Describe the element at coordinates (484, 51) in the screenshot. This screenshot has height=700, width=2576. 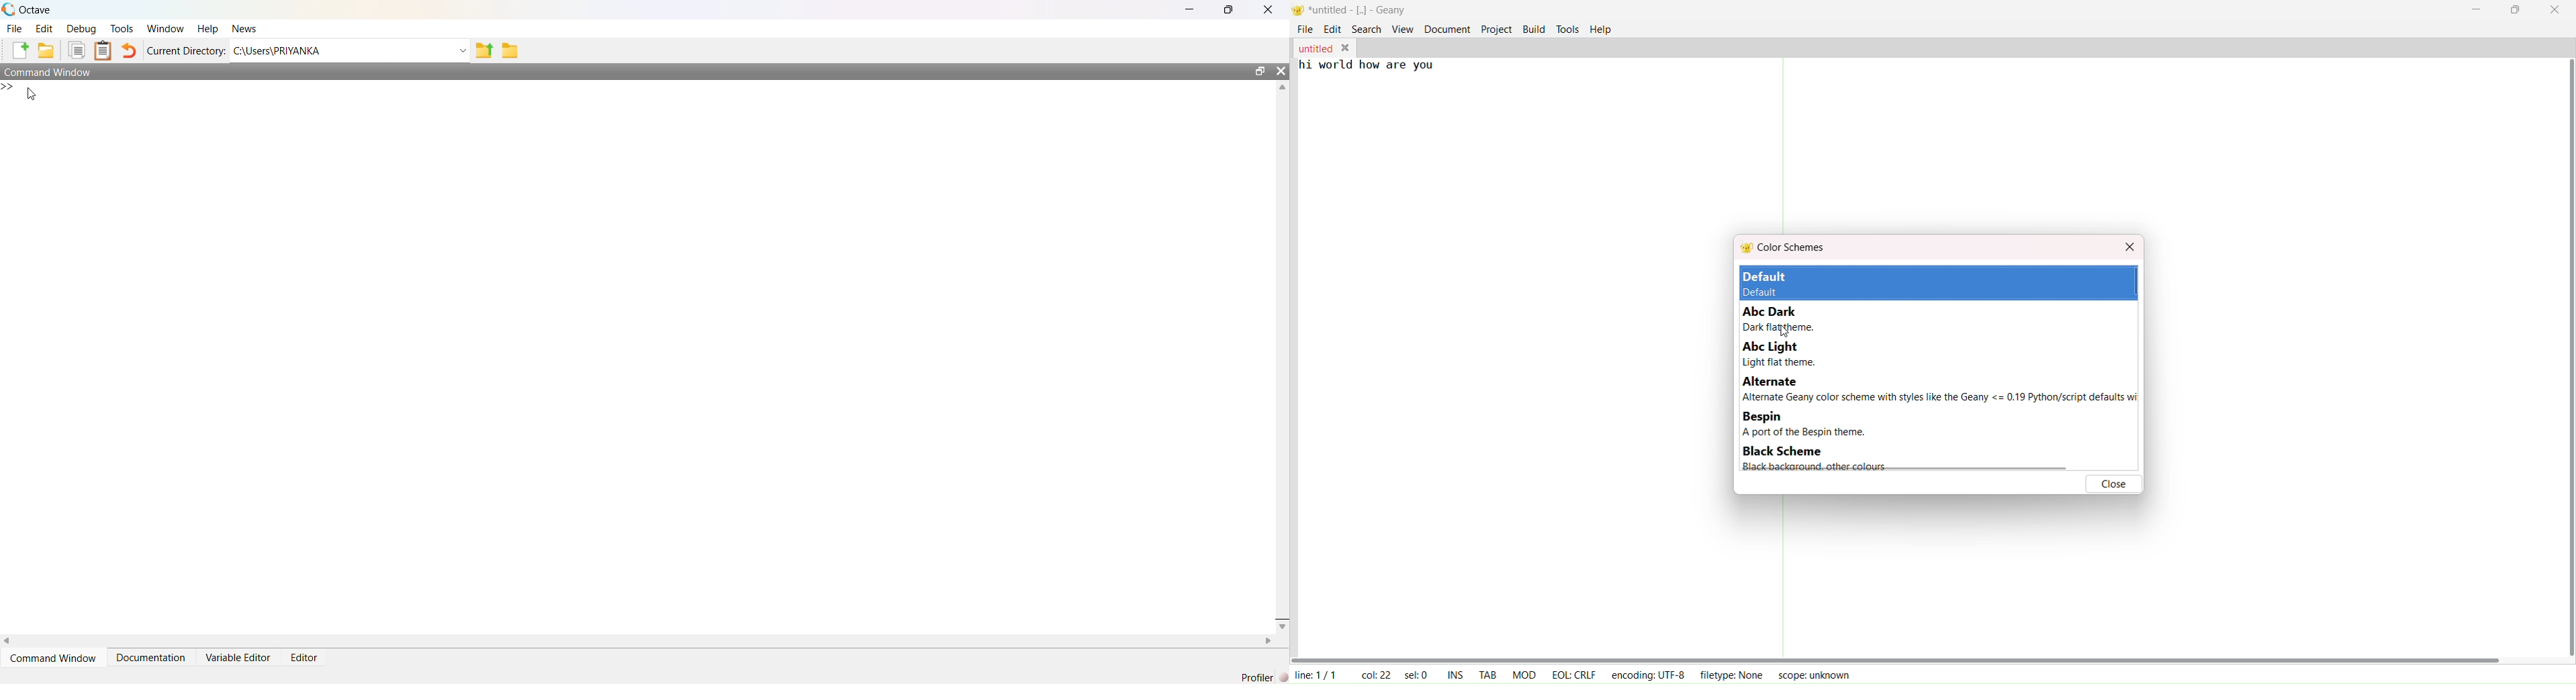
I see `share folder` at that location.